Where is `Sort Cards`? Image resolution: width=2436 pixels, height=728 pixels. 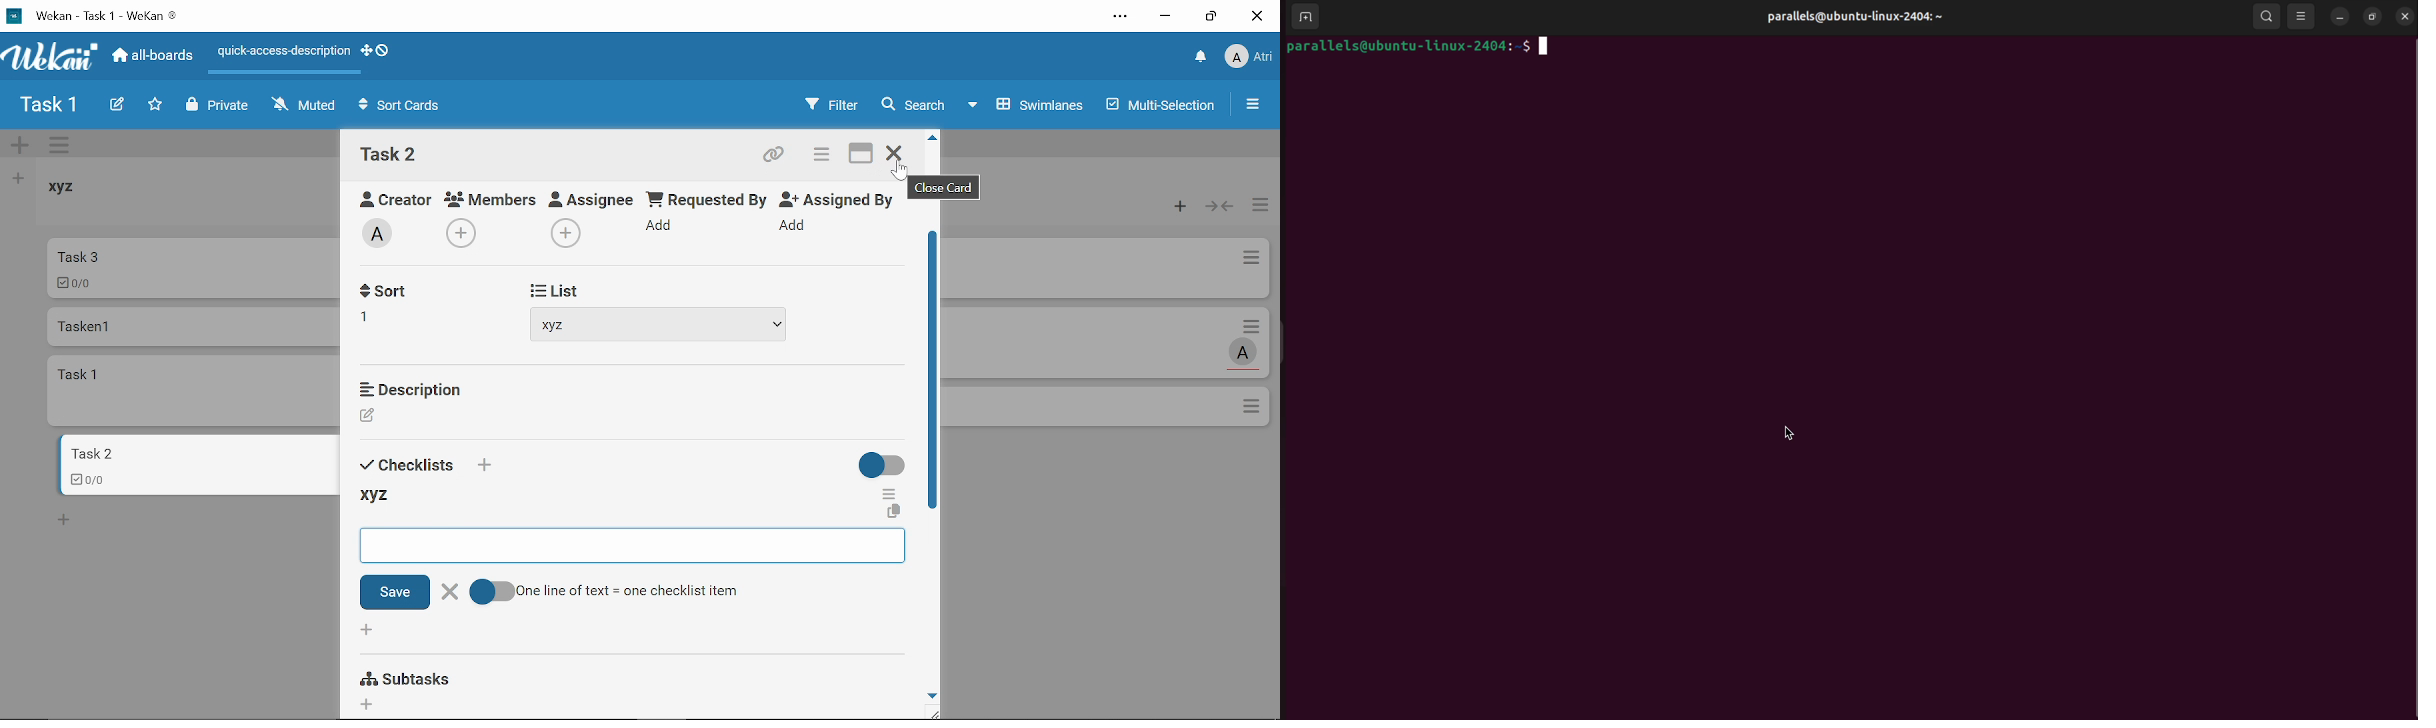 Sort Cards is located at coordinates (404, 107).